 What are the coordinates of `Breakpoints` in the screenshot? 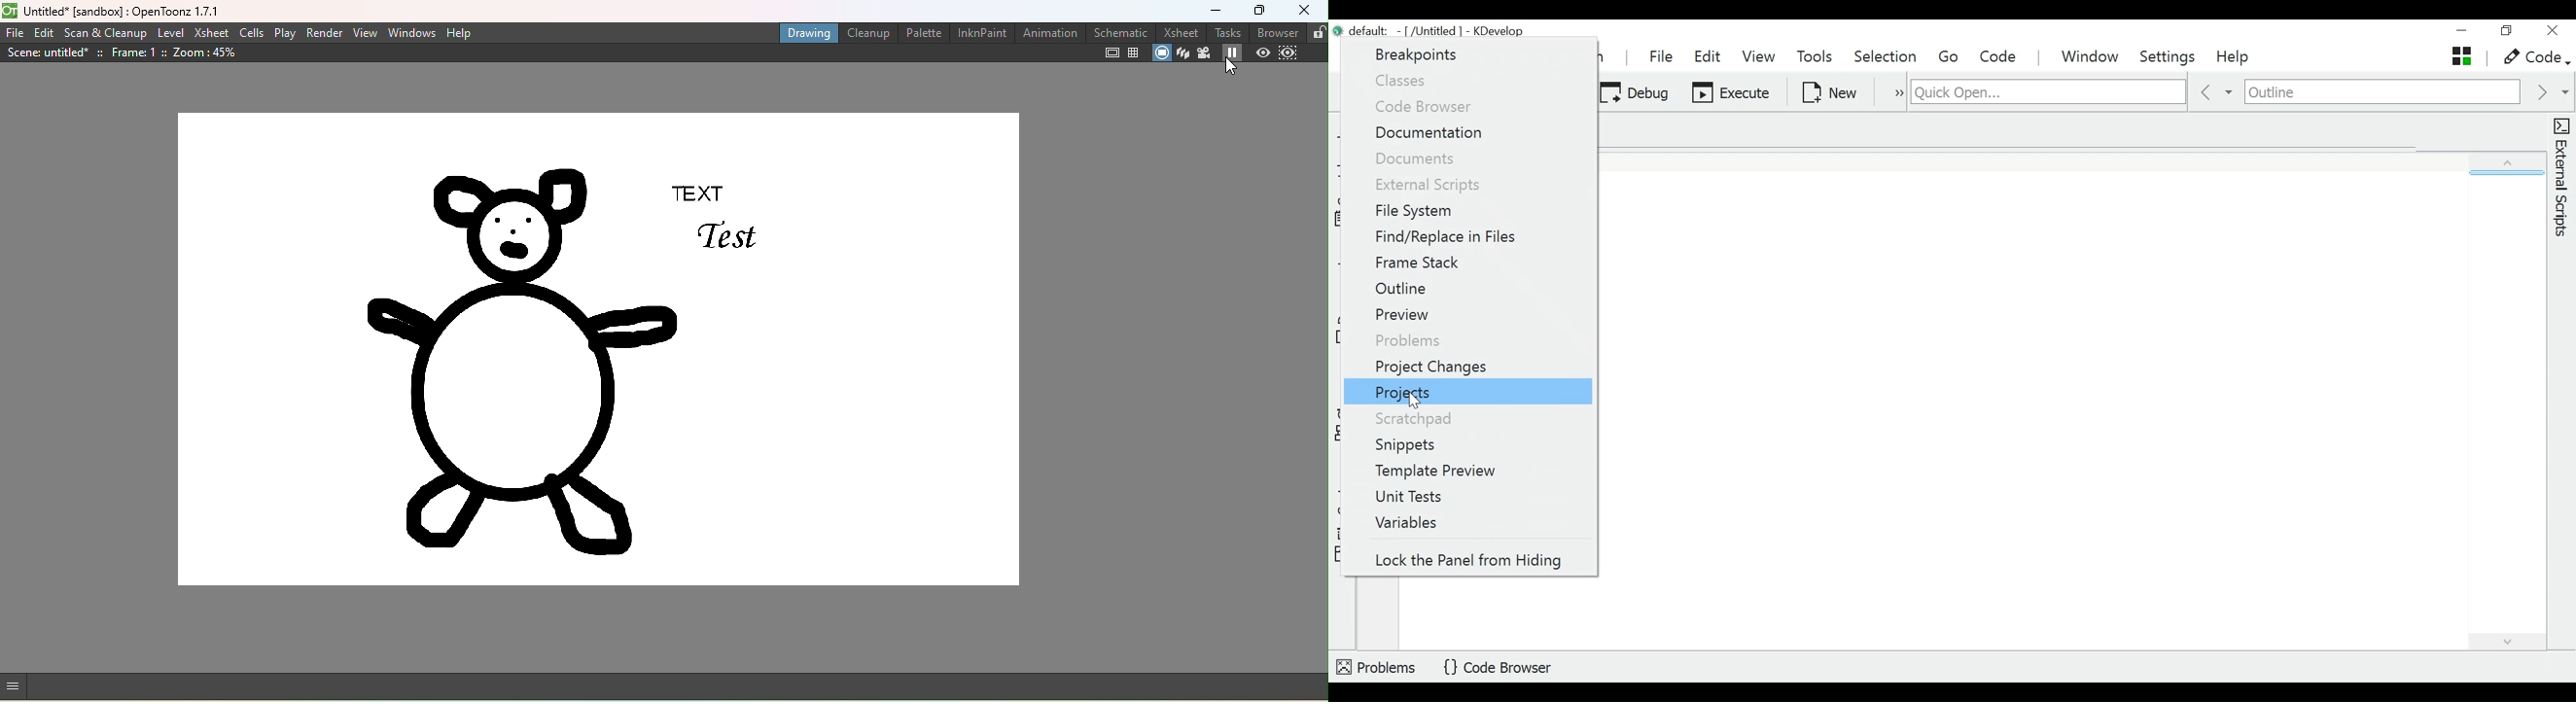 It's located at (1415, 55).